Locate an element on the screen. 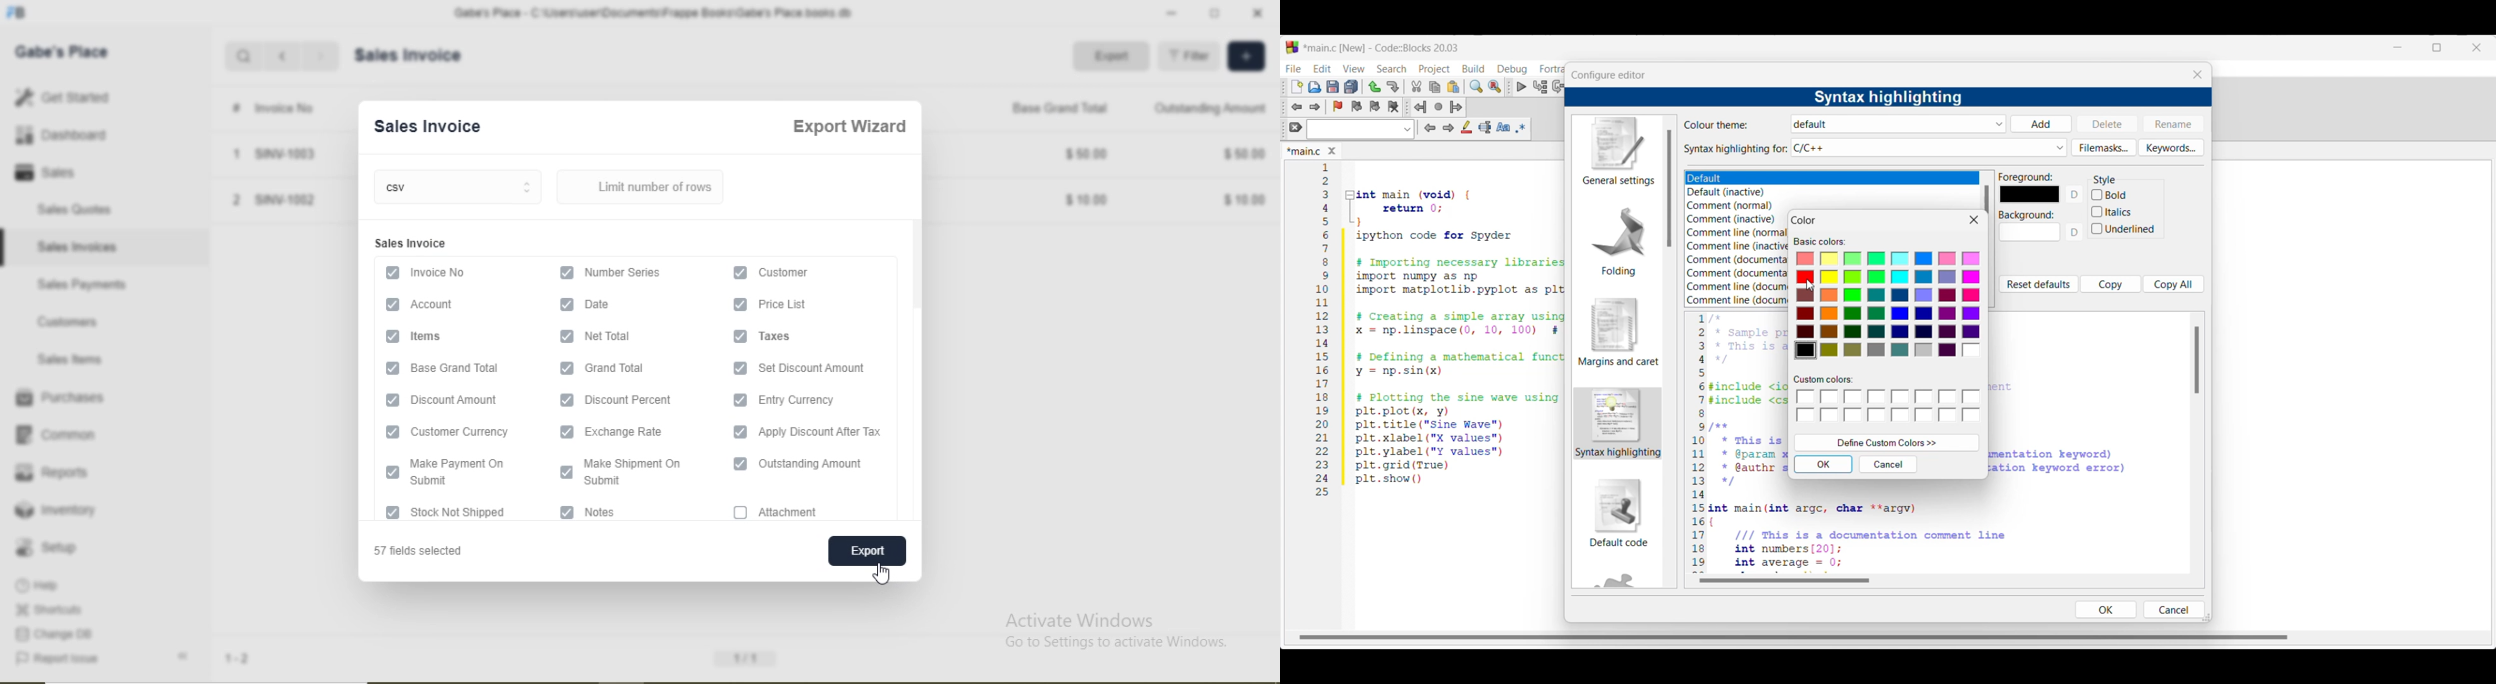 The image size is (2520, 700). logo is located at coordinates (25, 13).